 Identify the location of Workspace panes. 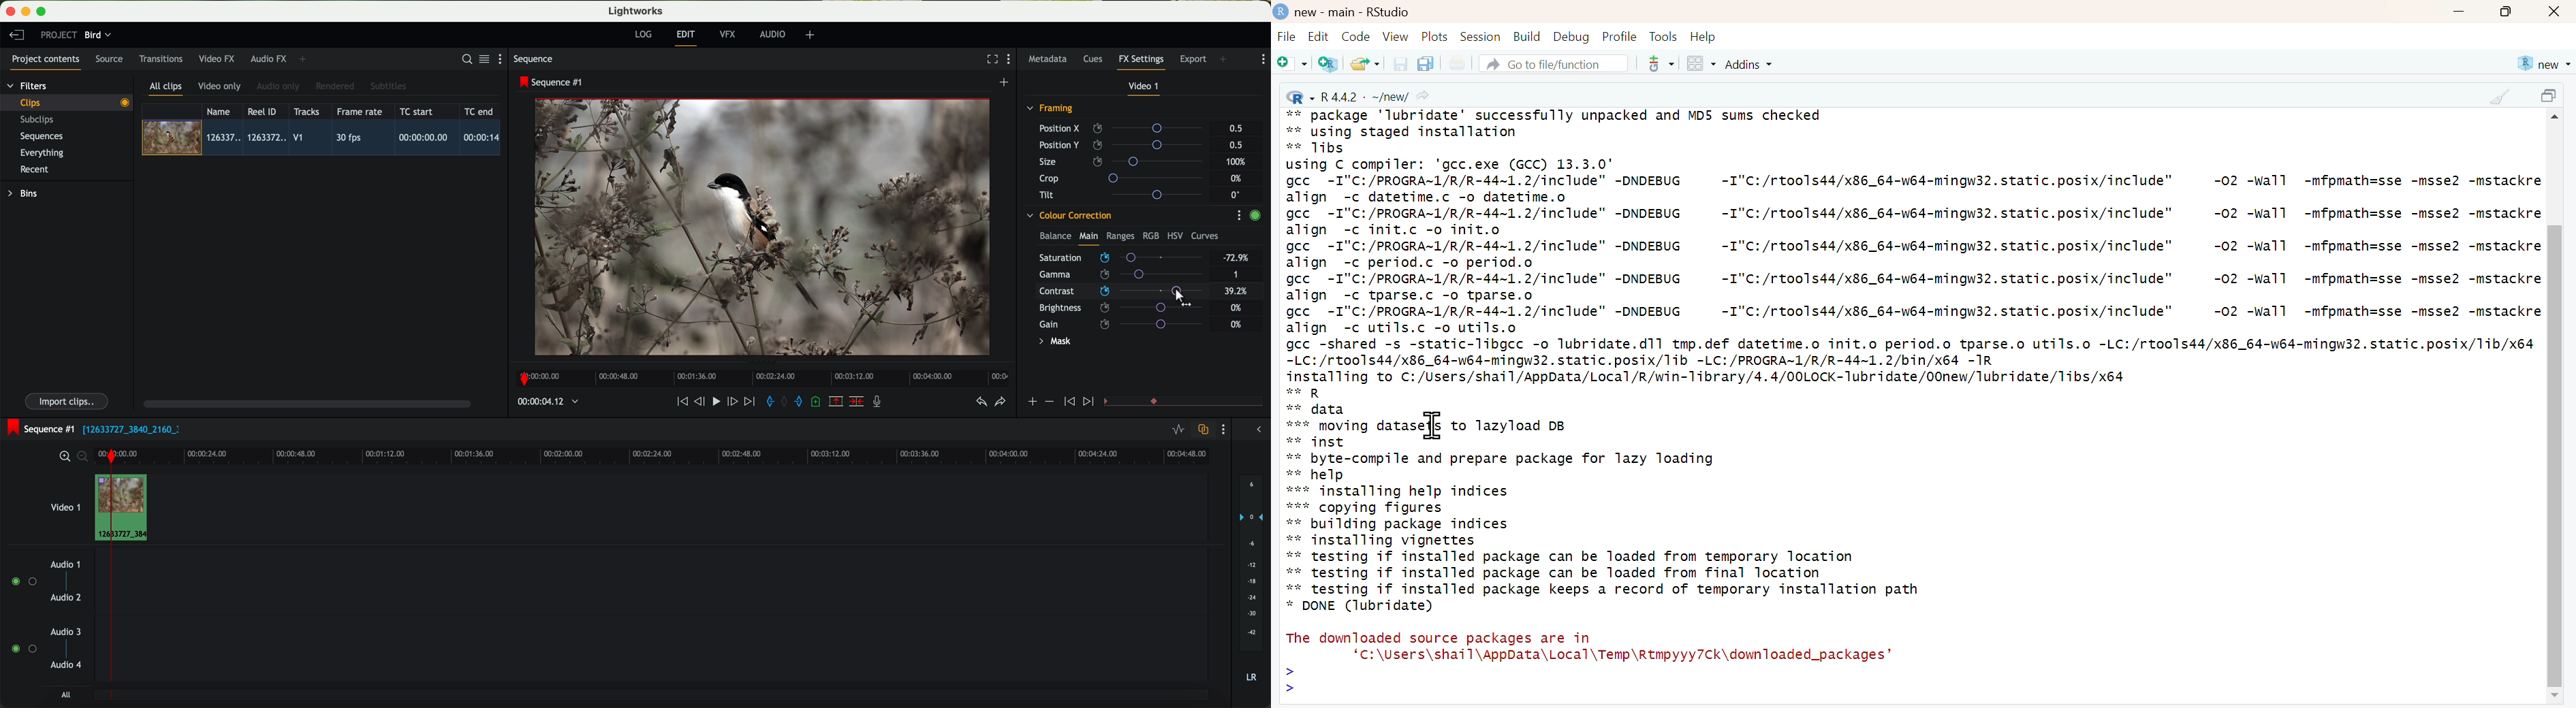
(1701, 65).